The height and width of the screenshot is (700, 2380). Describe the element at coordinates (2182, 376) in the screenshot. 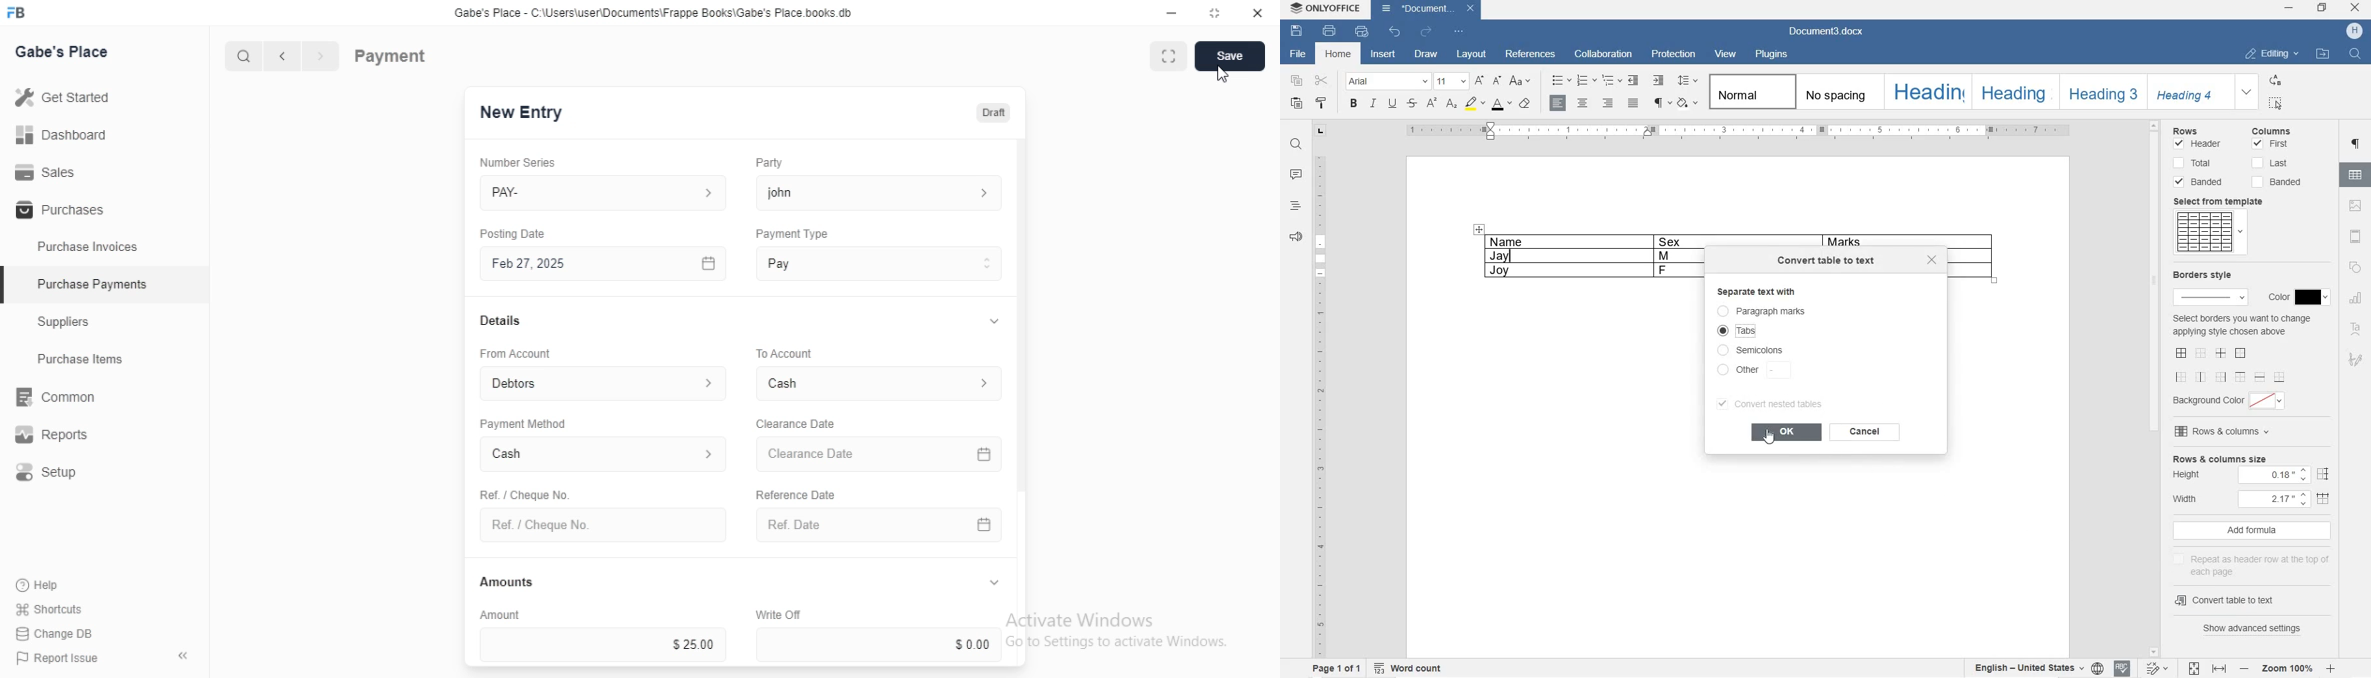

I see `set outer left border only` at that location.